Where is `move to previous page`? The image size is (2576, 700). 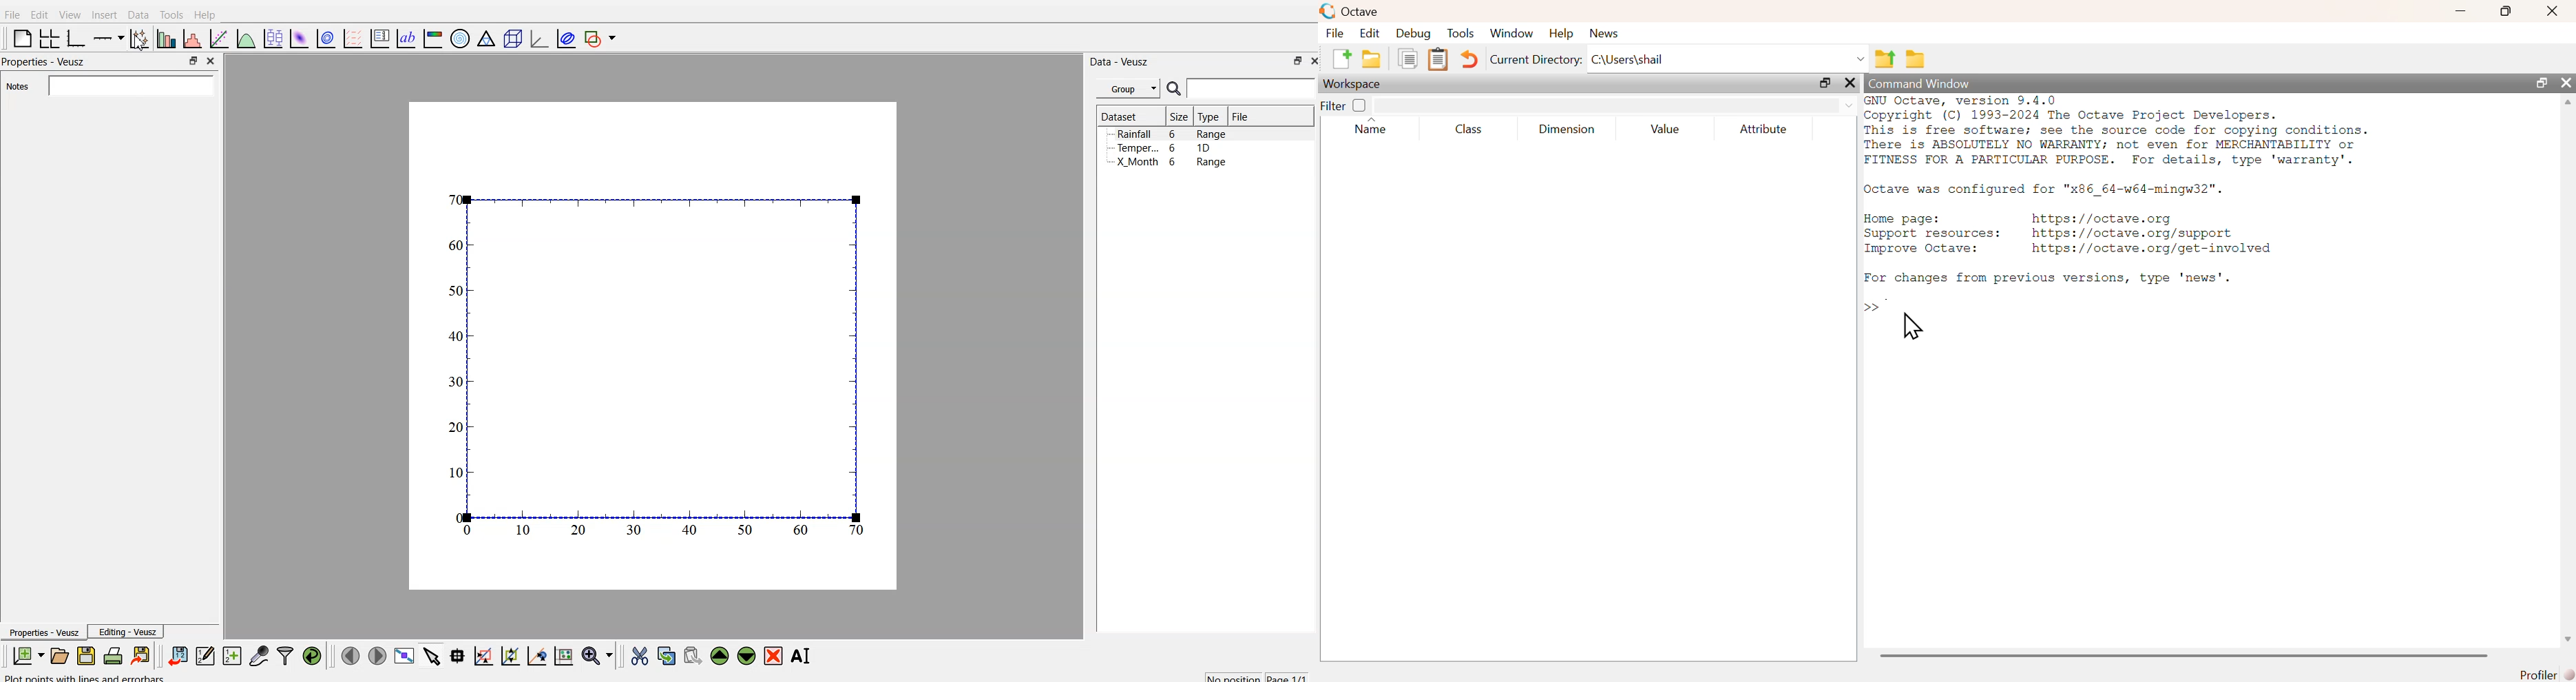 move to previous page is located at coordinates (350, 654).